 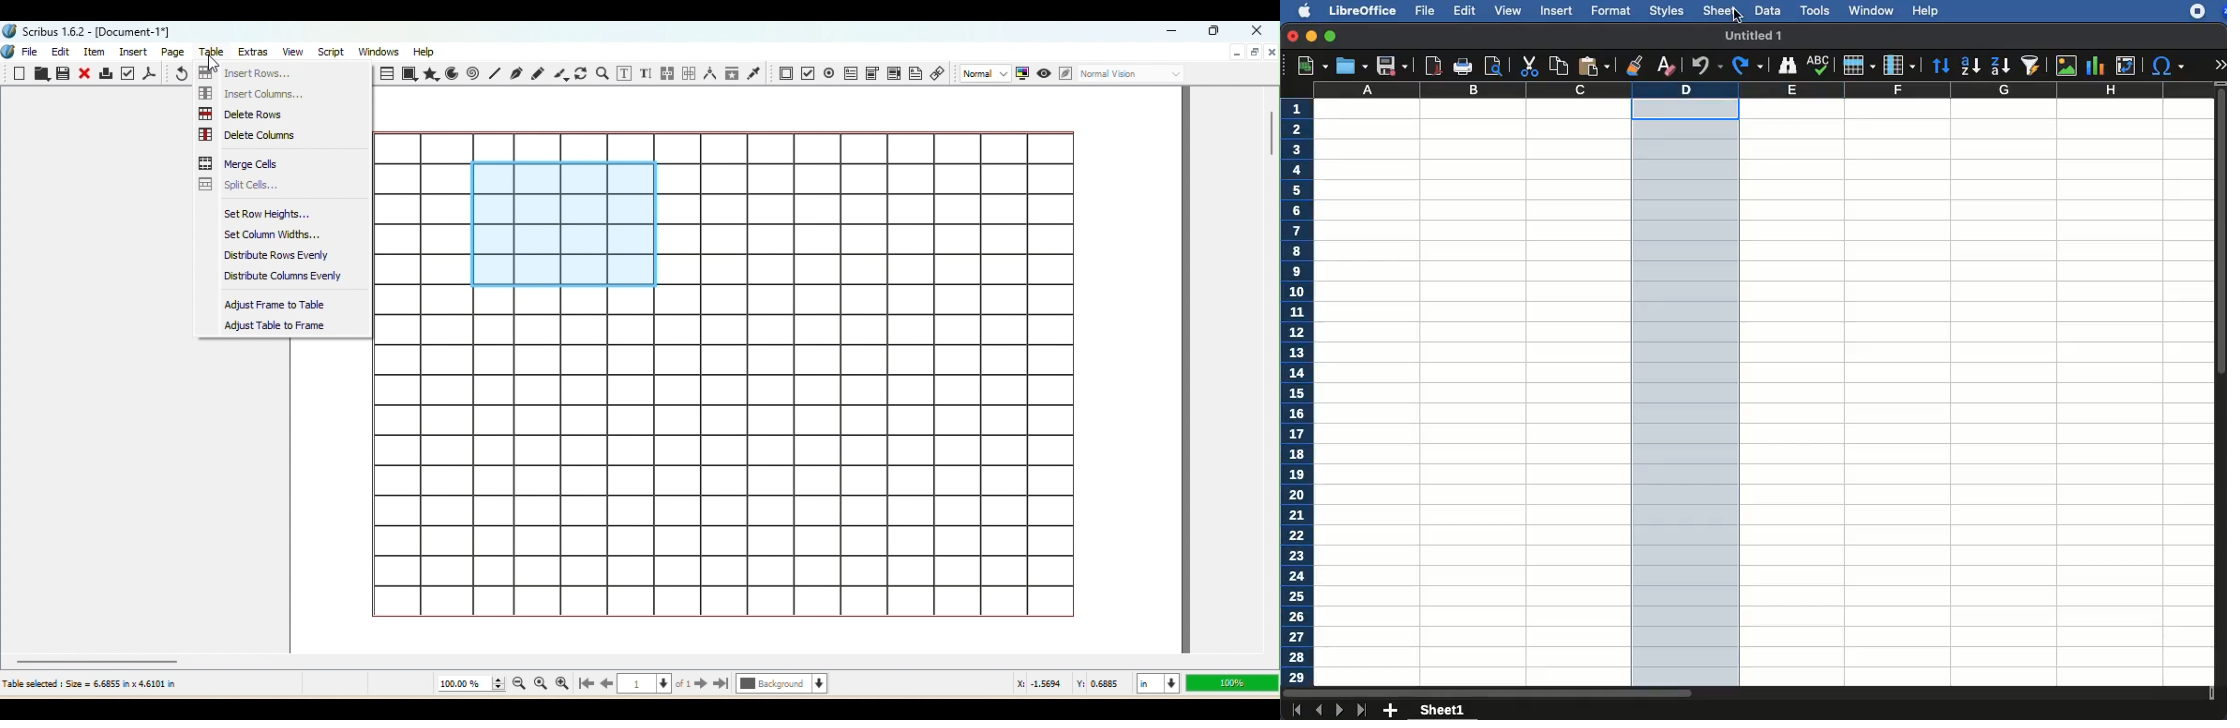 What do you see at coordinates (541, 685) in the screenshot?
I see `Zoom to 100%` at bounding box center [541, 685].